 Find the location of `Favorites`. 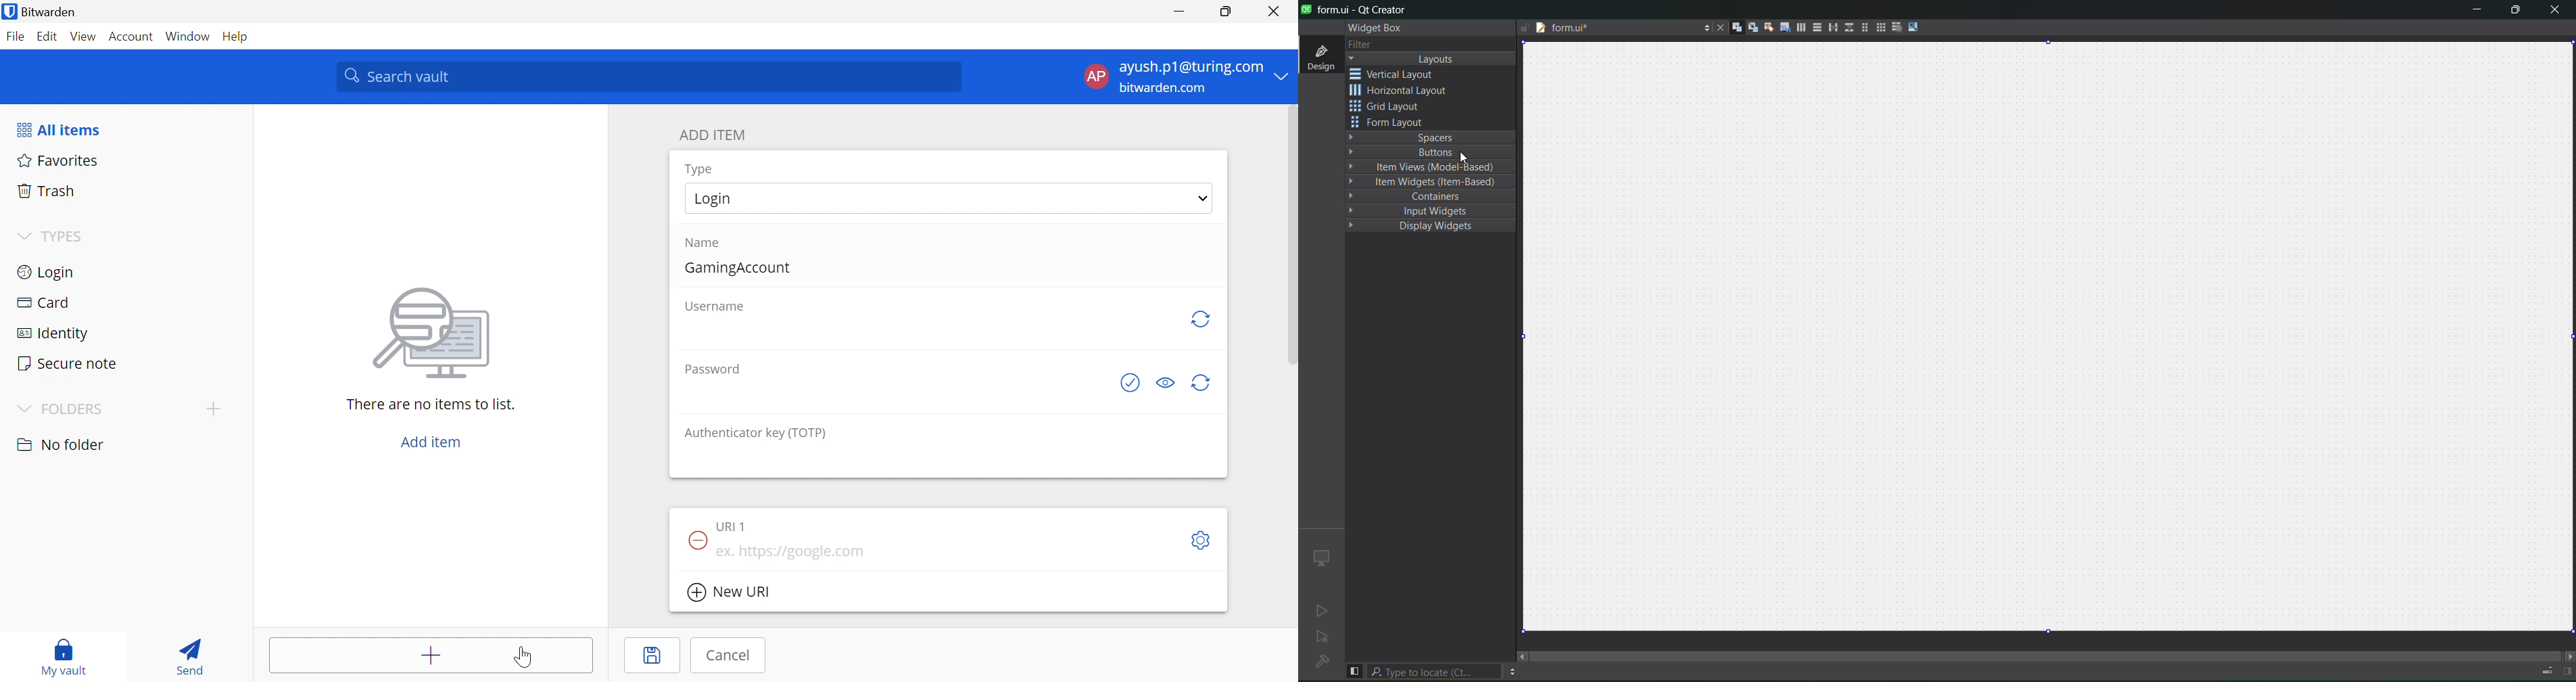

Favorites is located at coordinates (58, 162).